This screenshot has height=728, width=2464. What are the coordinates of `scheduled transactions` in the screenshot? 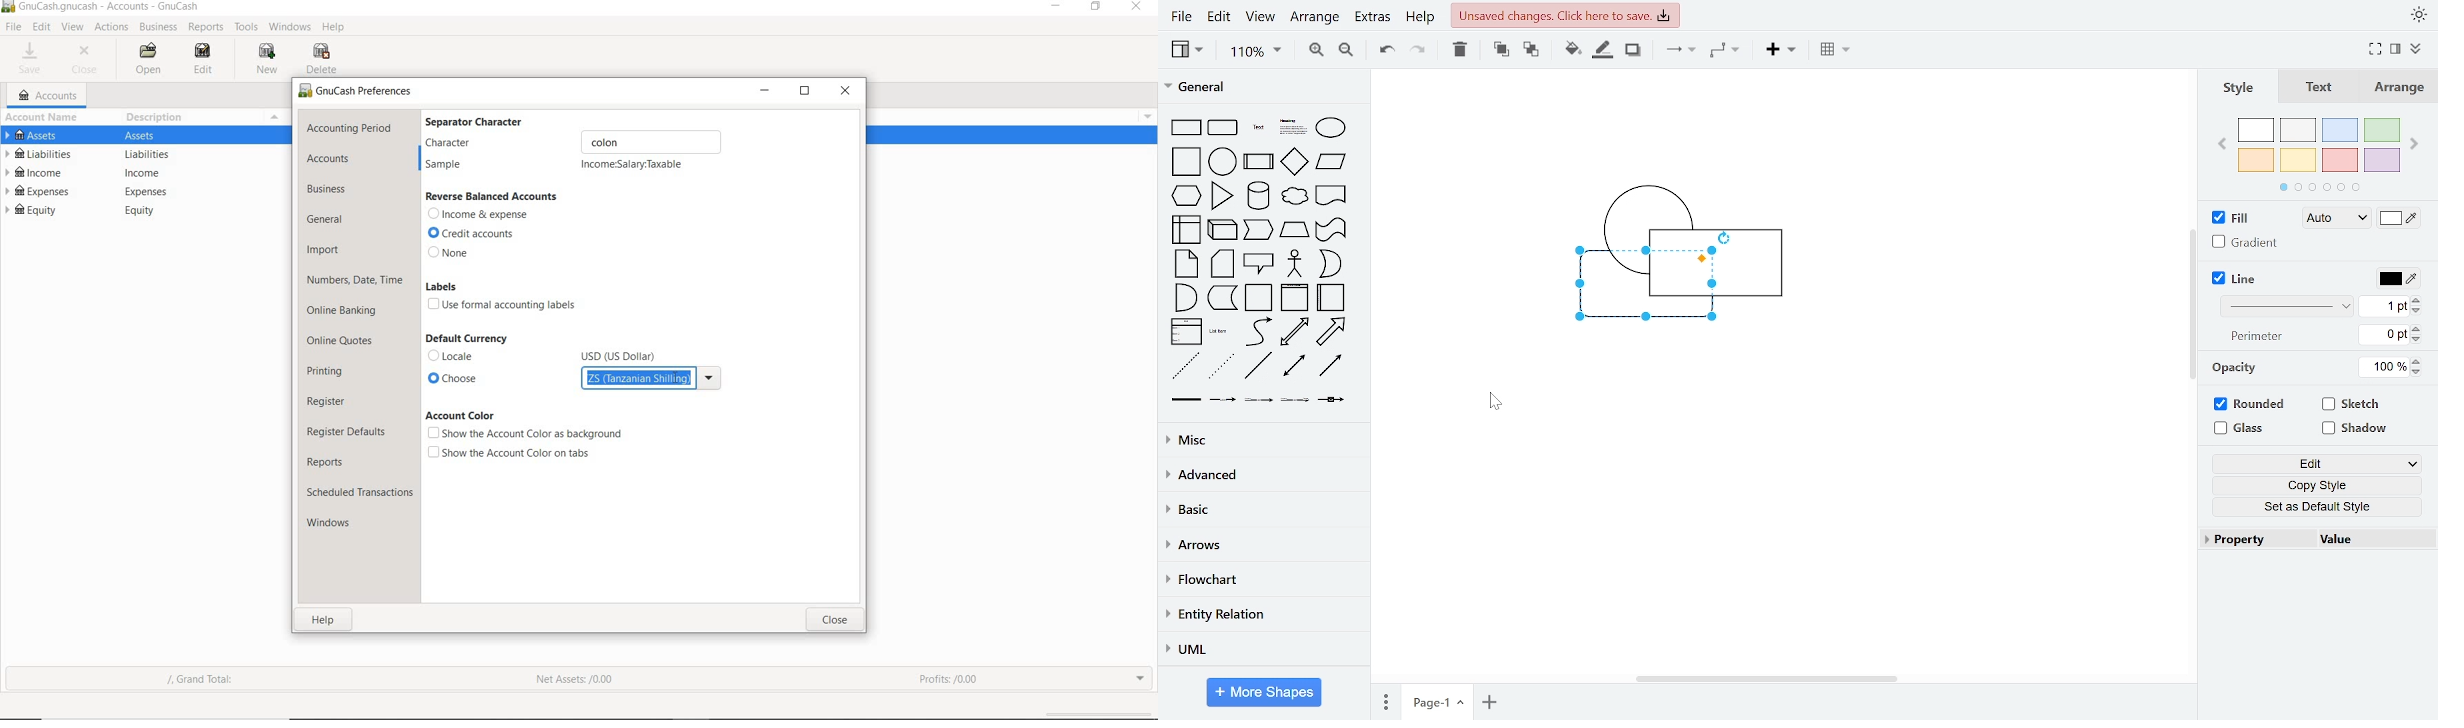 It's located at (359, 492).